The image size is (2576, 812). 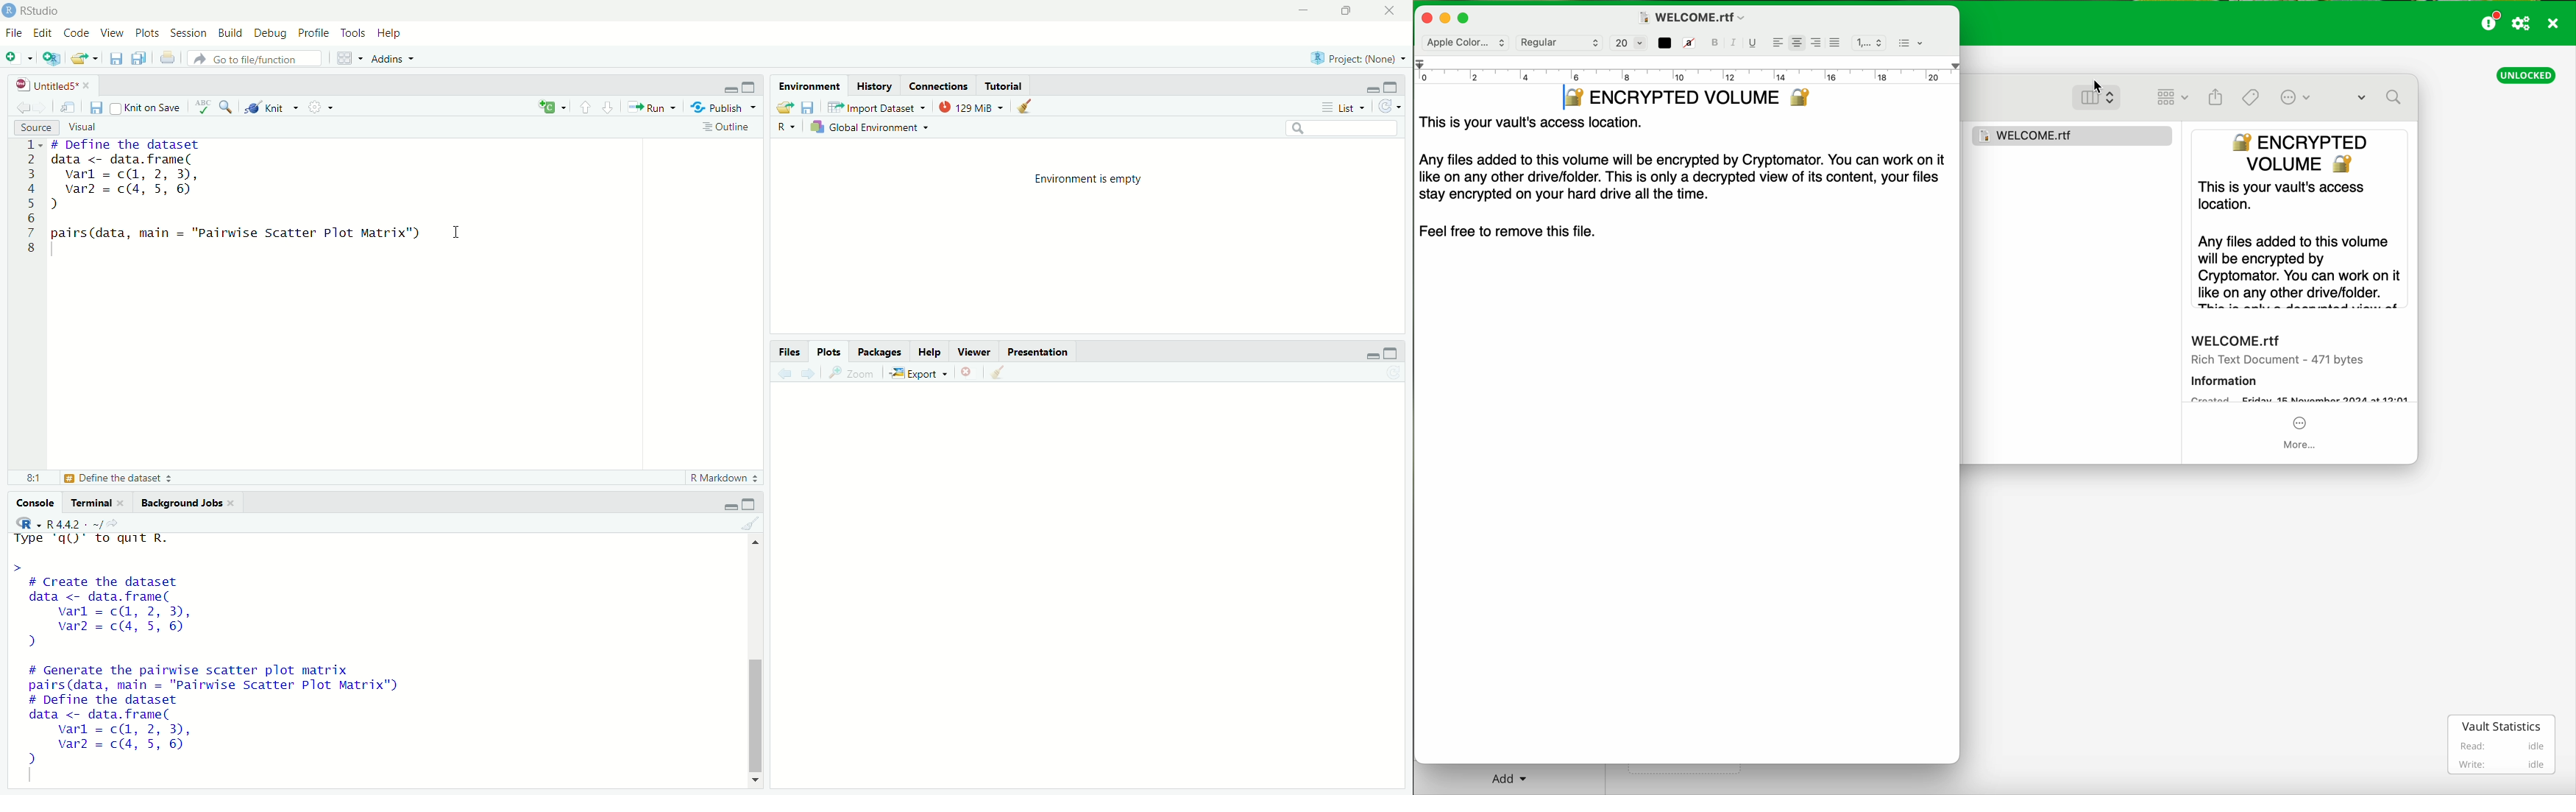 What do you see at coordinates (723, 106) in the screenshot?
I see `Publish` at bounding box center [723, 106].